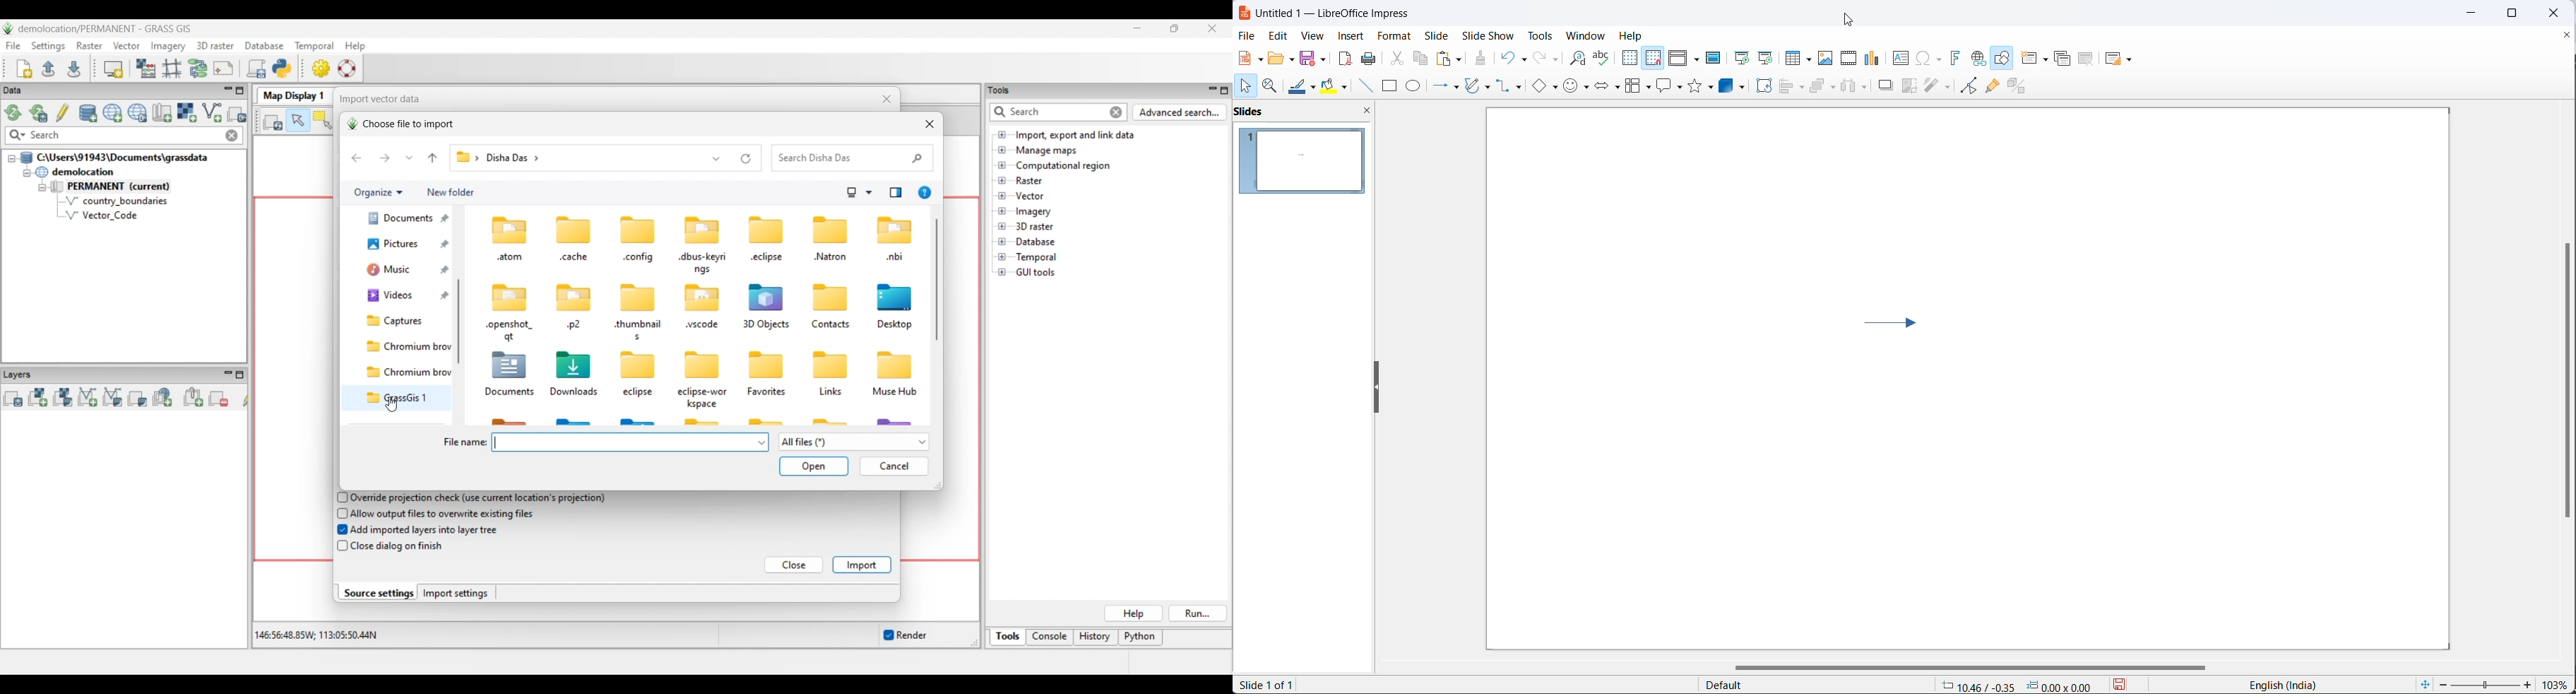 The width and height of the screenshot is (2576, 700). What do you see at coordinates (1245, 35) in the screenshot?
I see `file` at bounding box center [1245, 35].